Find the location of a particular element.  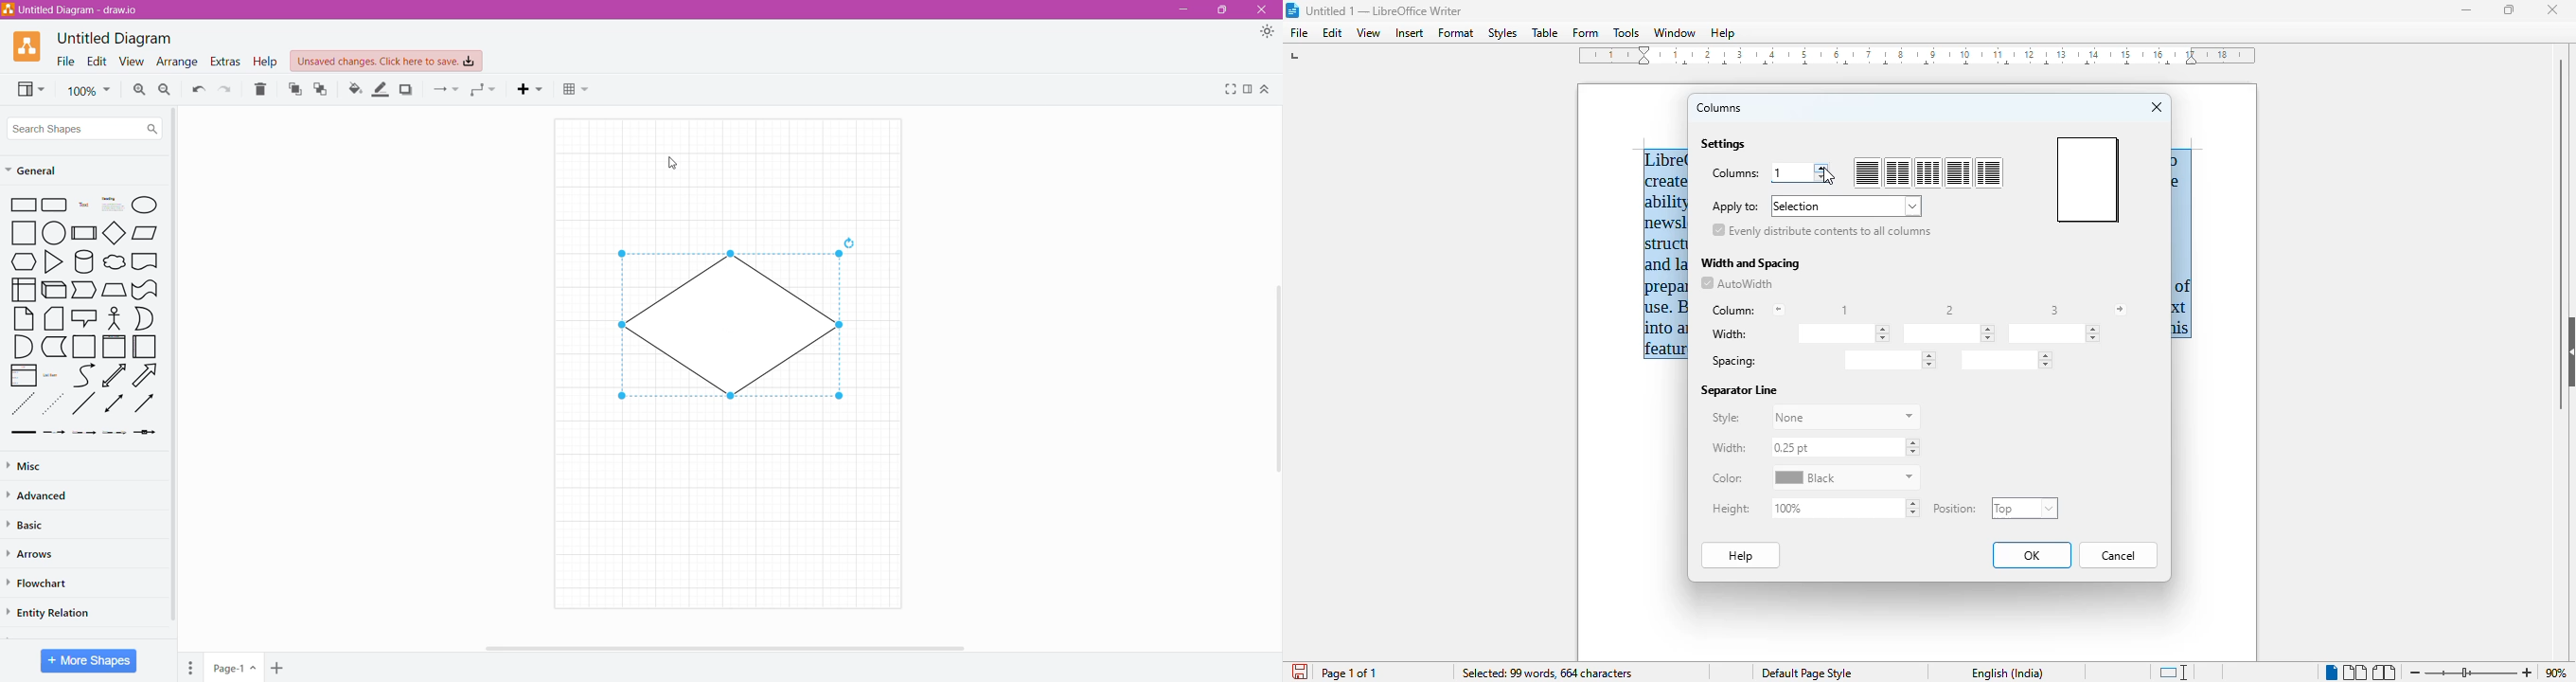

Insert is located at coordinates (533, 89).